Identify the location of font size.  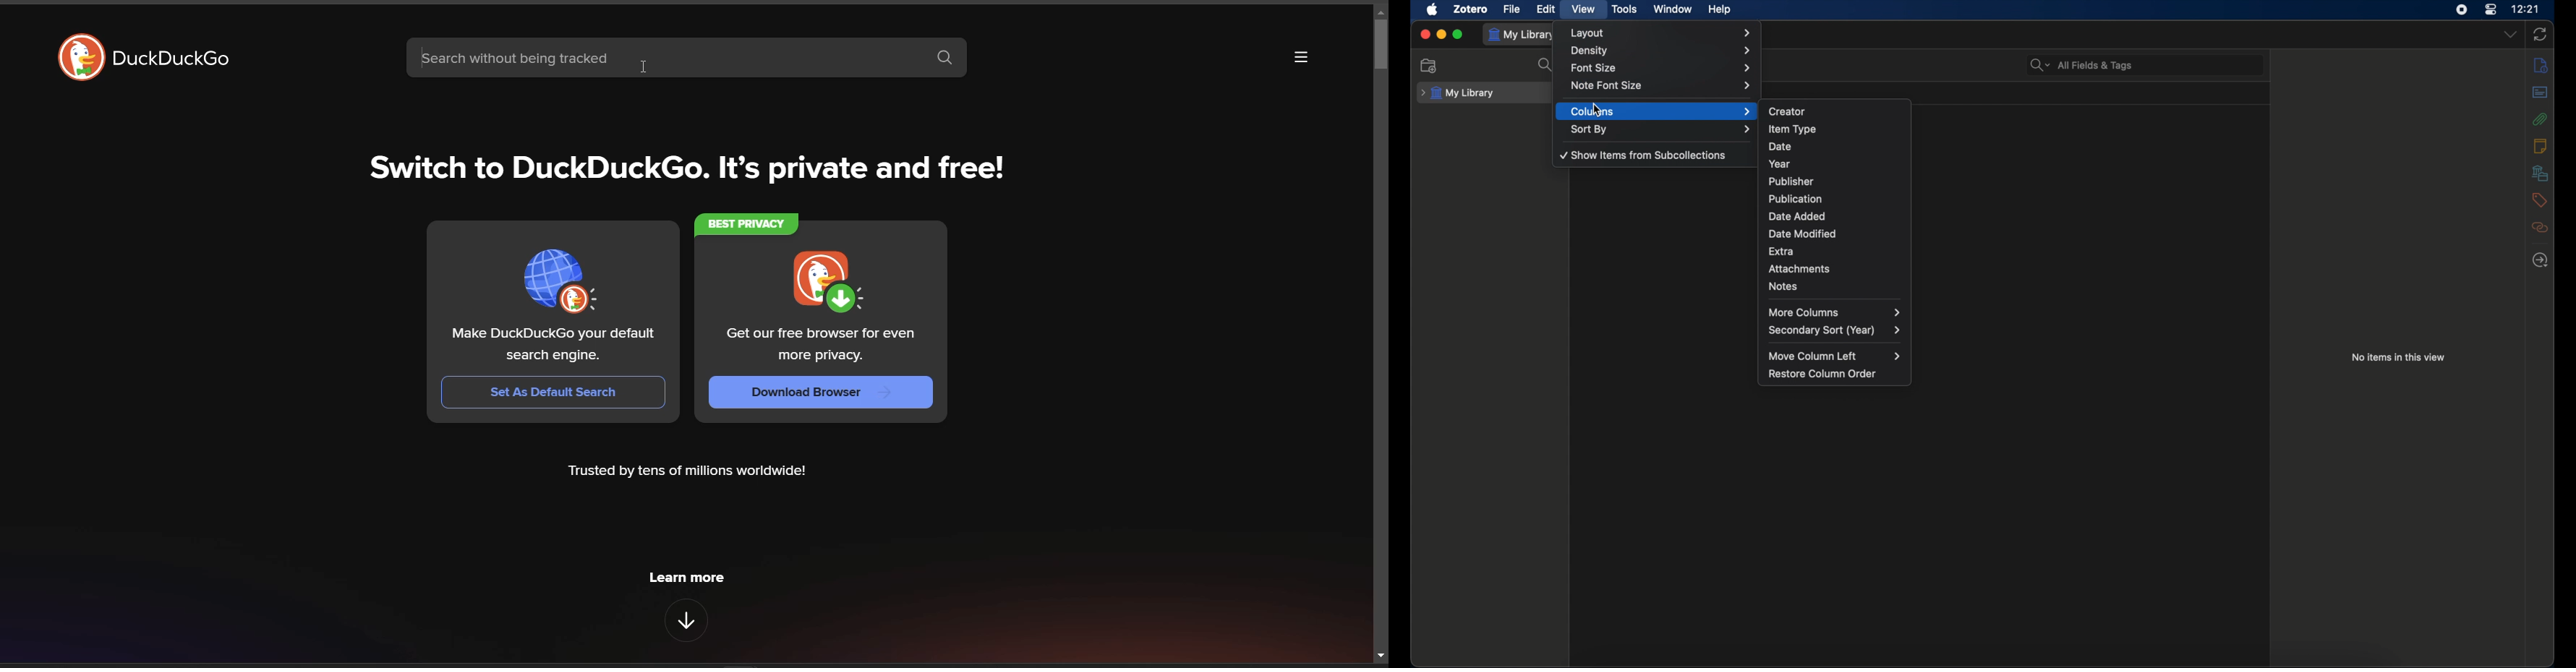
(1662, 69).